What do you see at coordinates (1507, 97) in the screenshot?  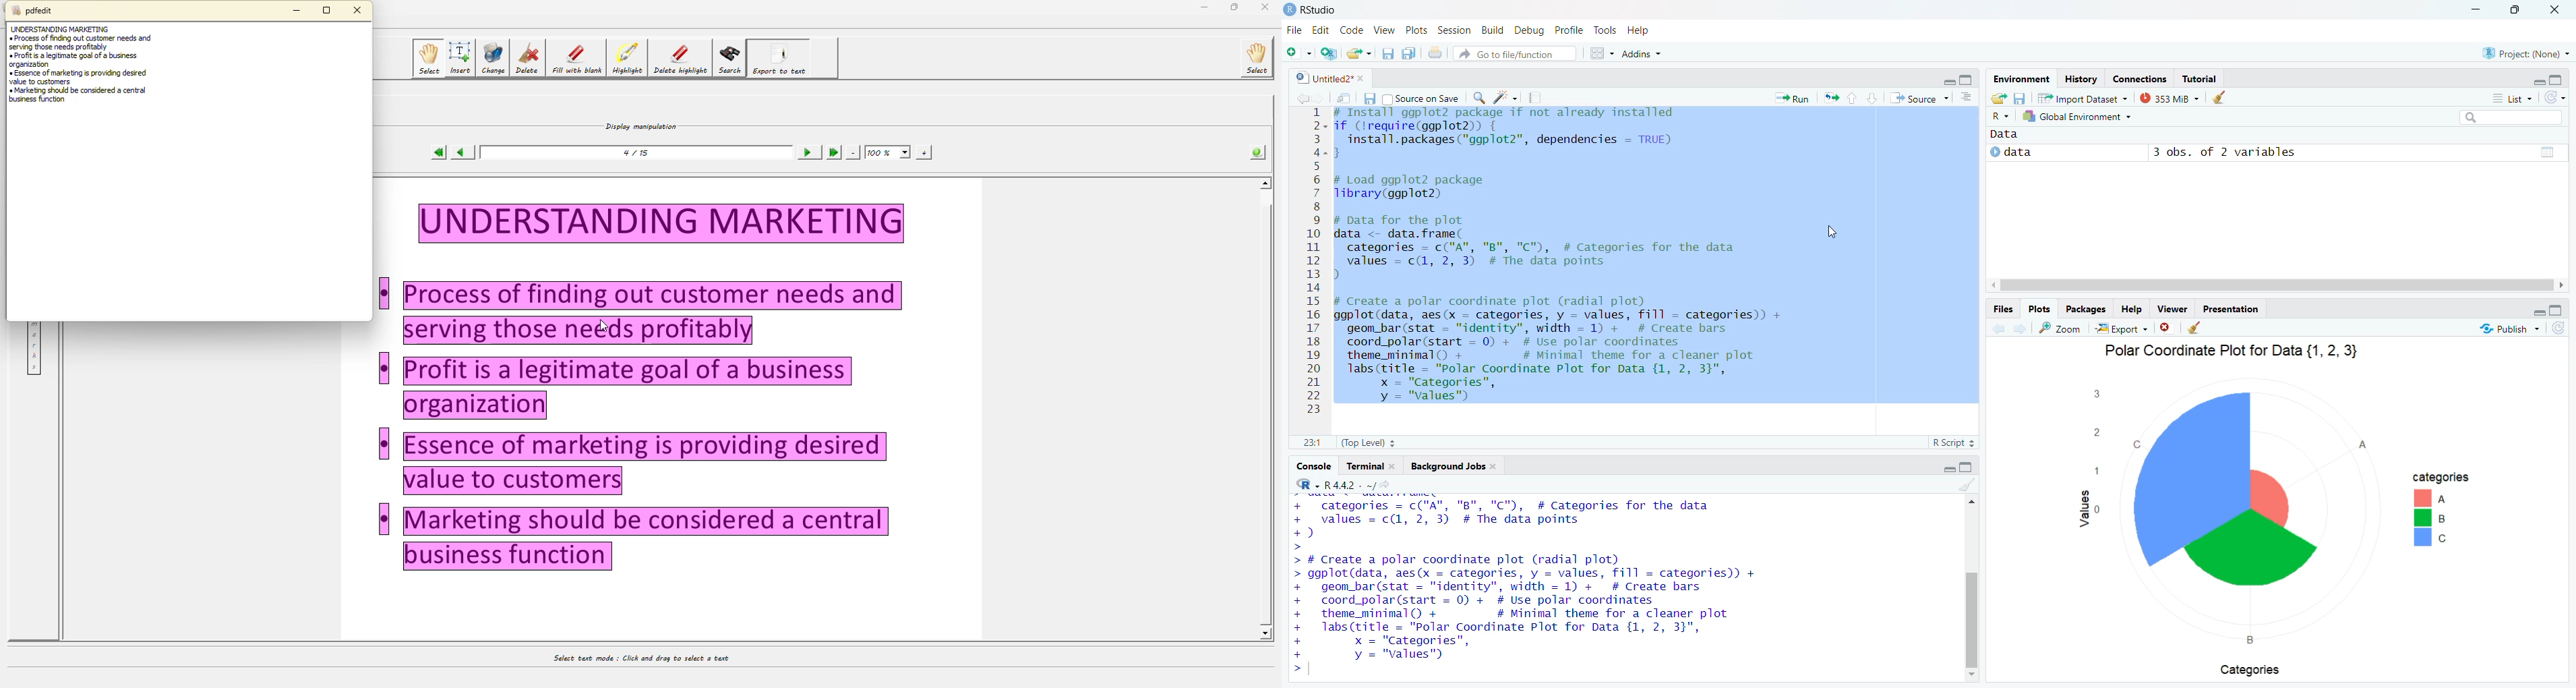 I see `code tools` at bounding box center [1507, 97].